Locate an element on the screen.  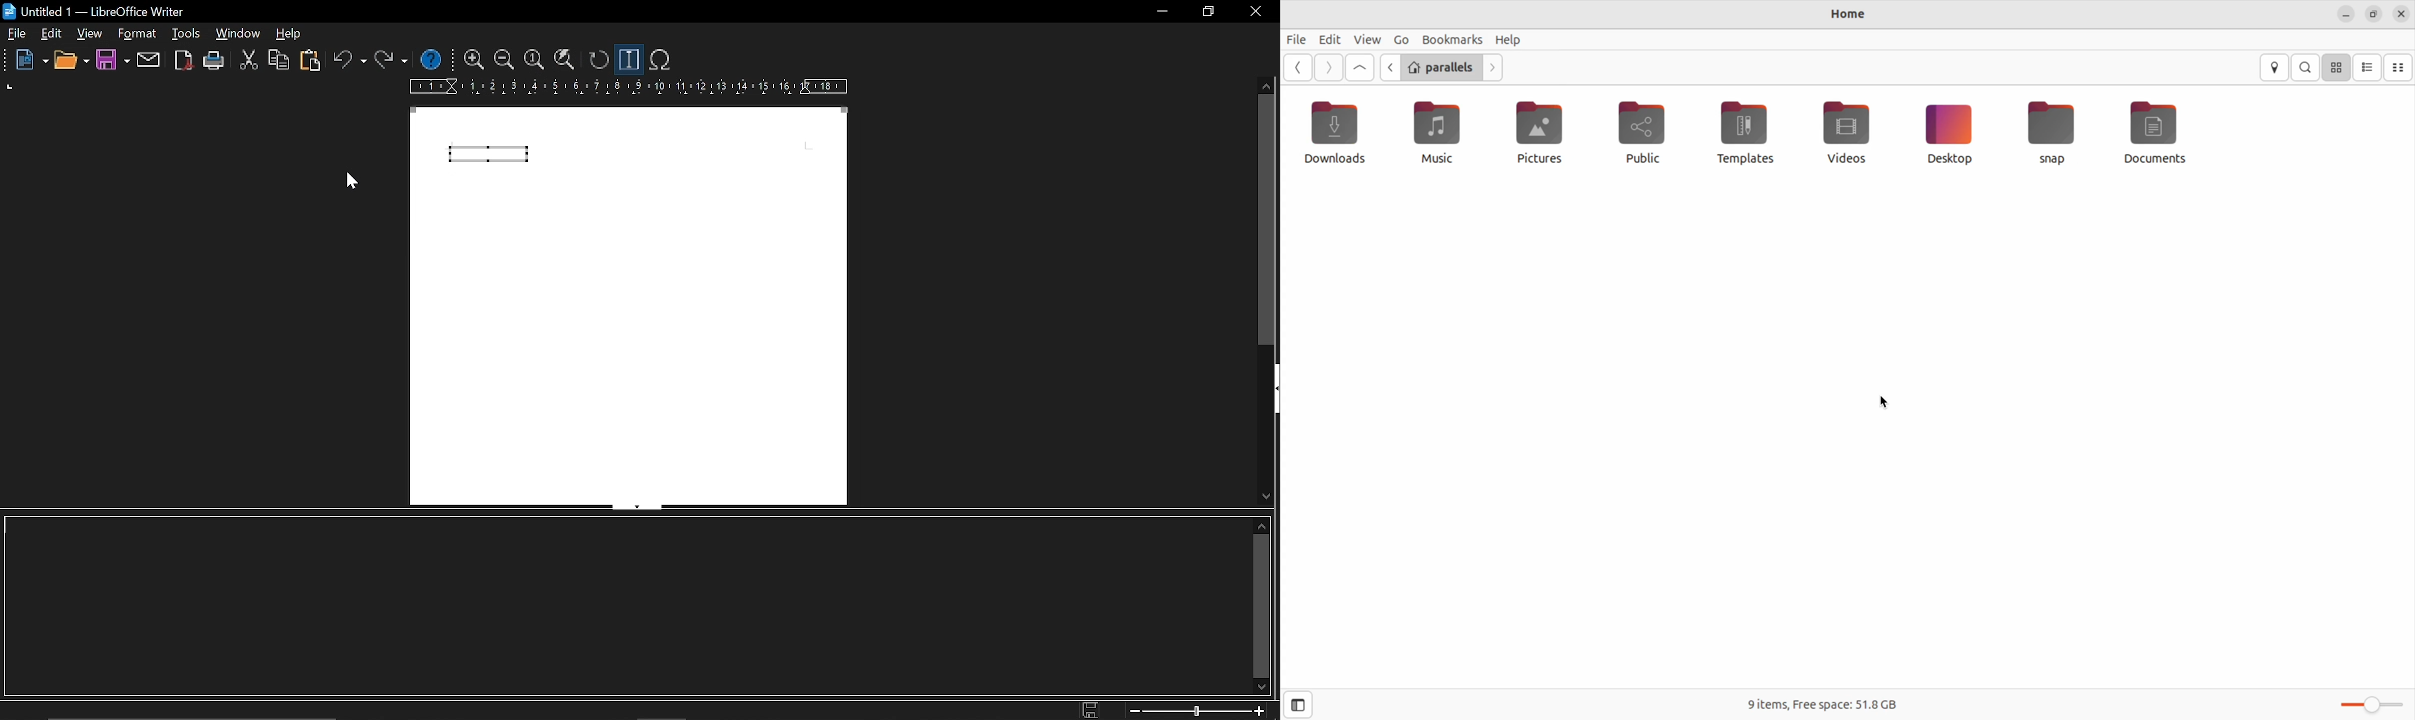
opens side bar is located at coordinates (1299, 703).